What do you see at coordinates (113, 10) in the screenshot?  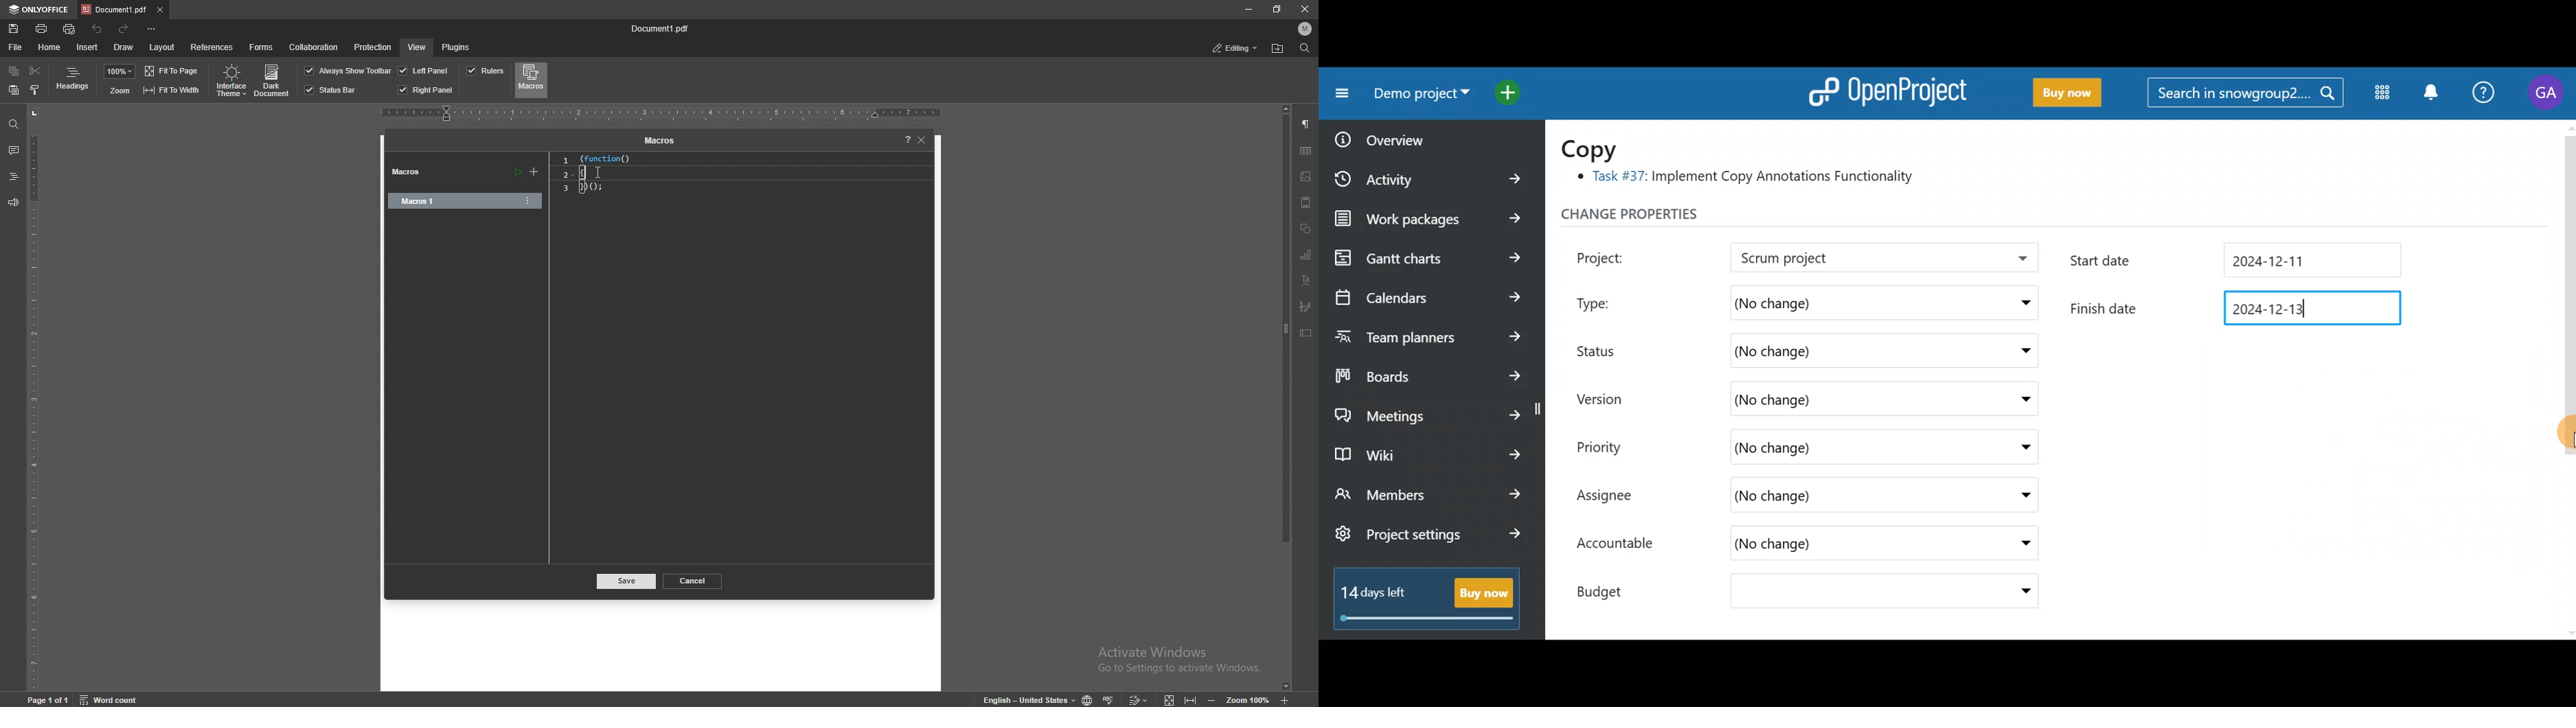 I see `tab` at bounding box center [113, 10].